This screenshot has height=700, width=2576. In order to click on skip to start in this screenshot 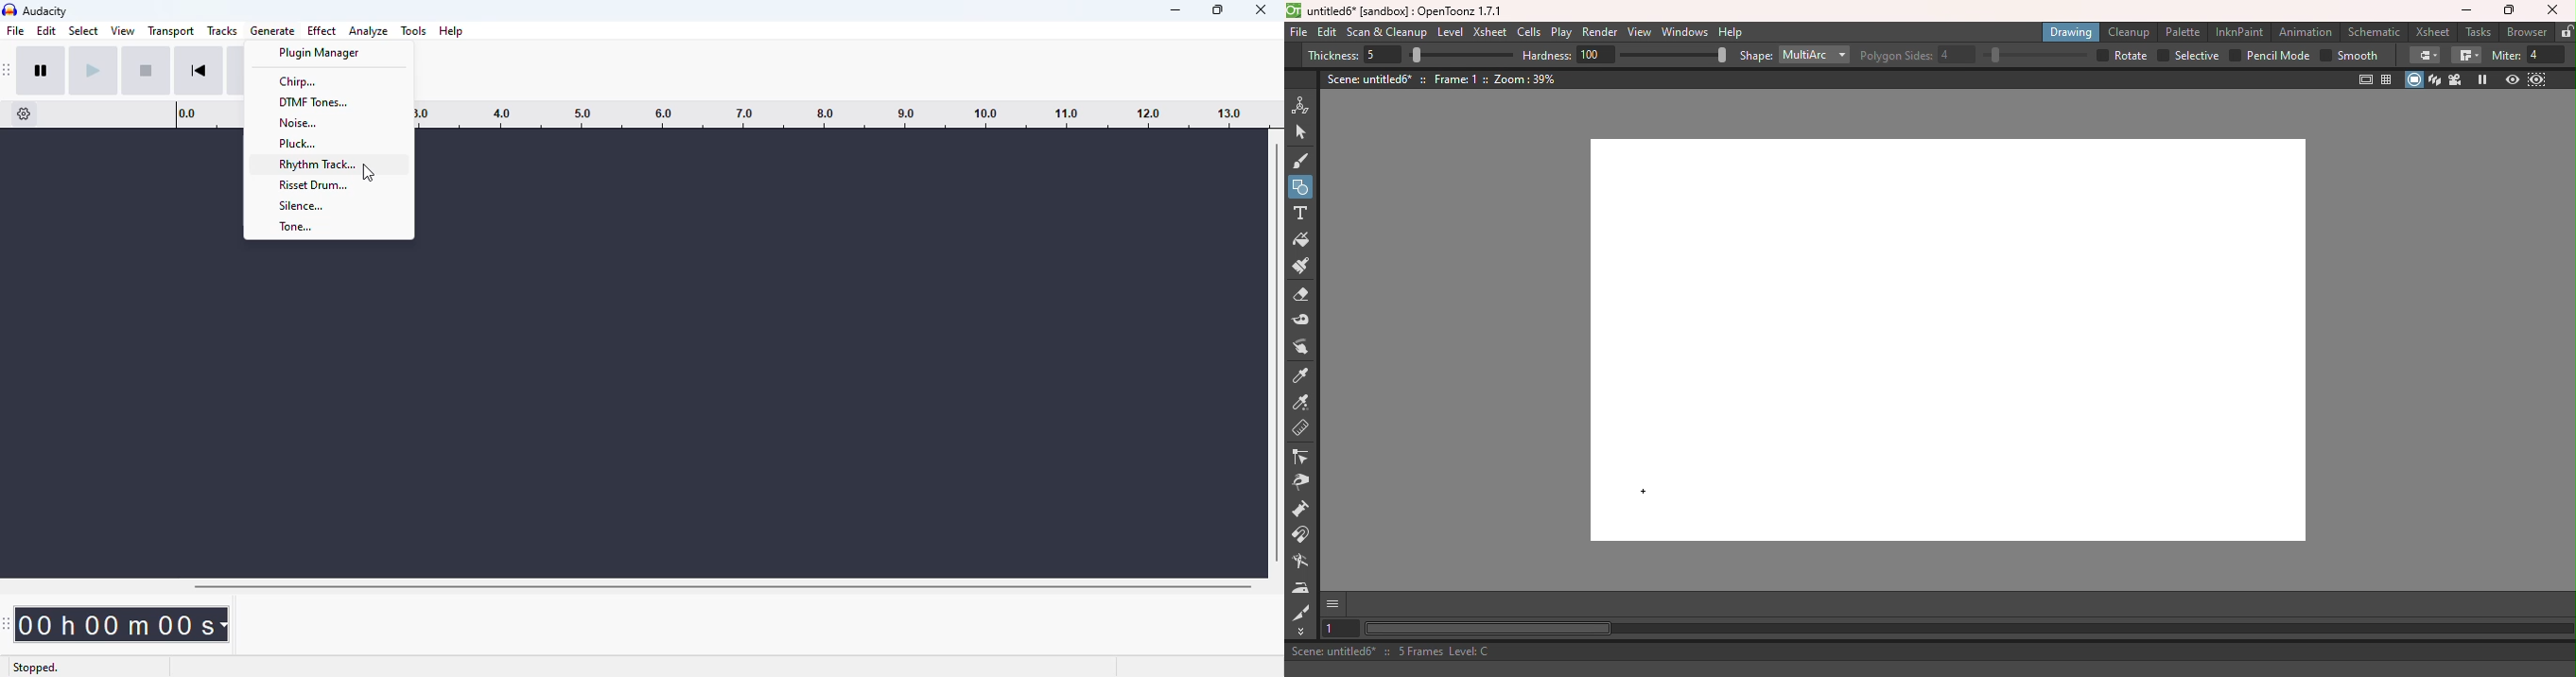, I will do `click(199, 71)`.